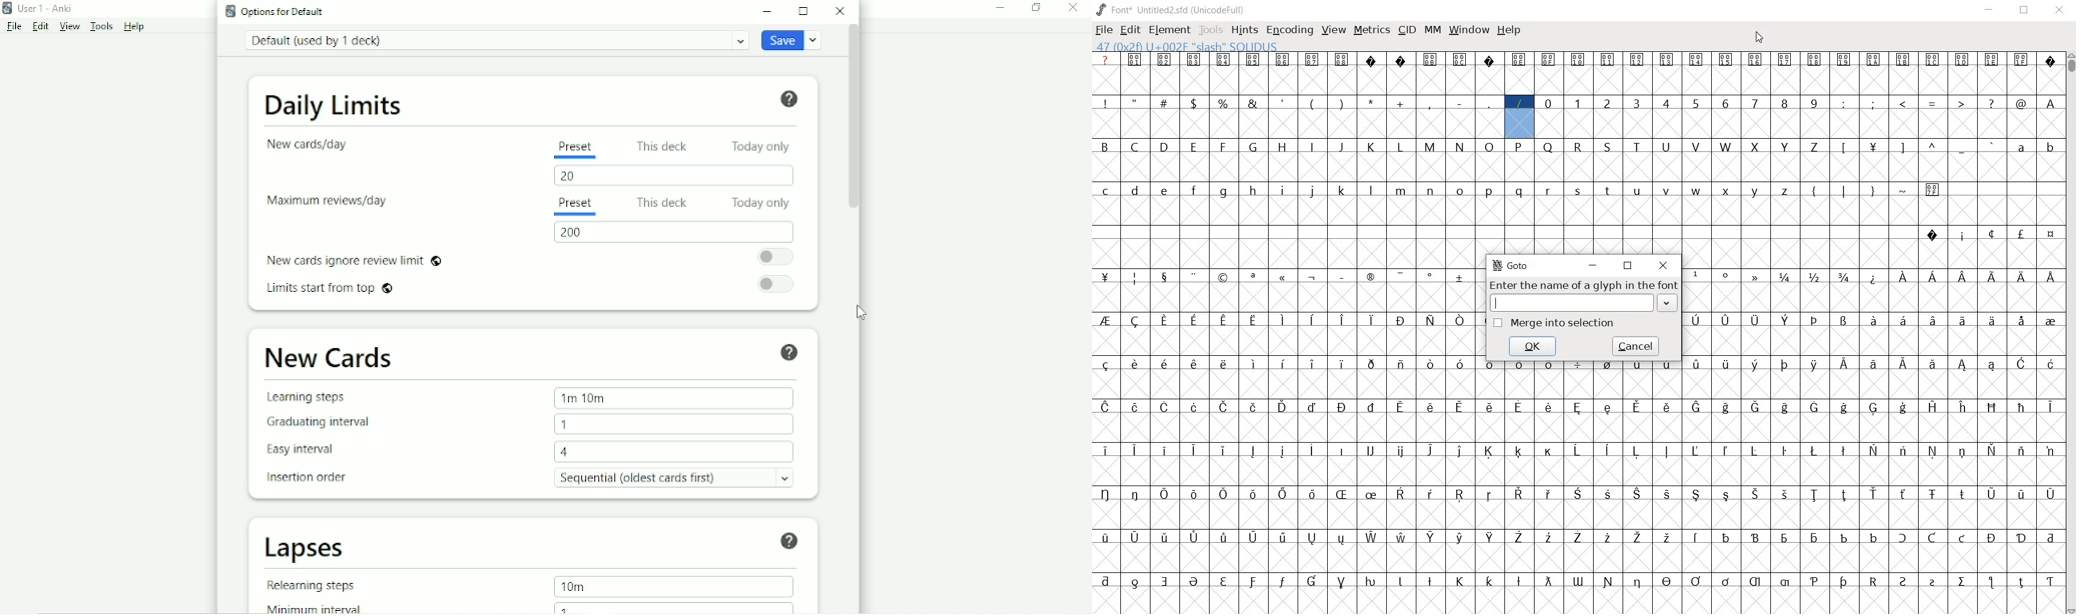 This screenshot has width=2100, height=616. Describe the element at coordinates (1548, 581) in the screenshot. I see `glyph` at that location.